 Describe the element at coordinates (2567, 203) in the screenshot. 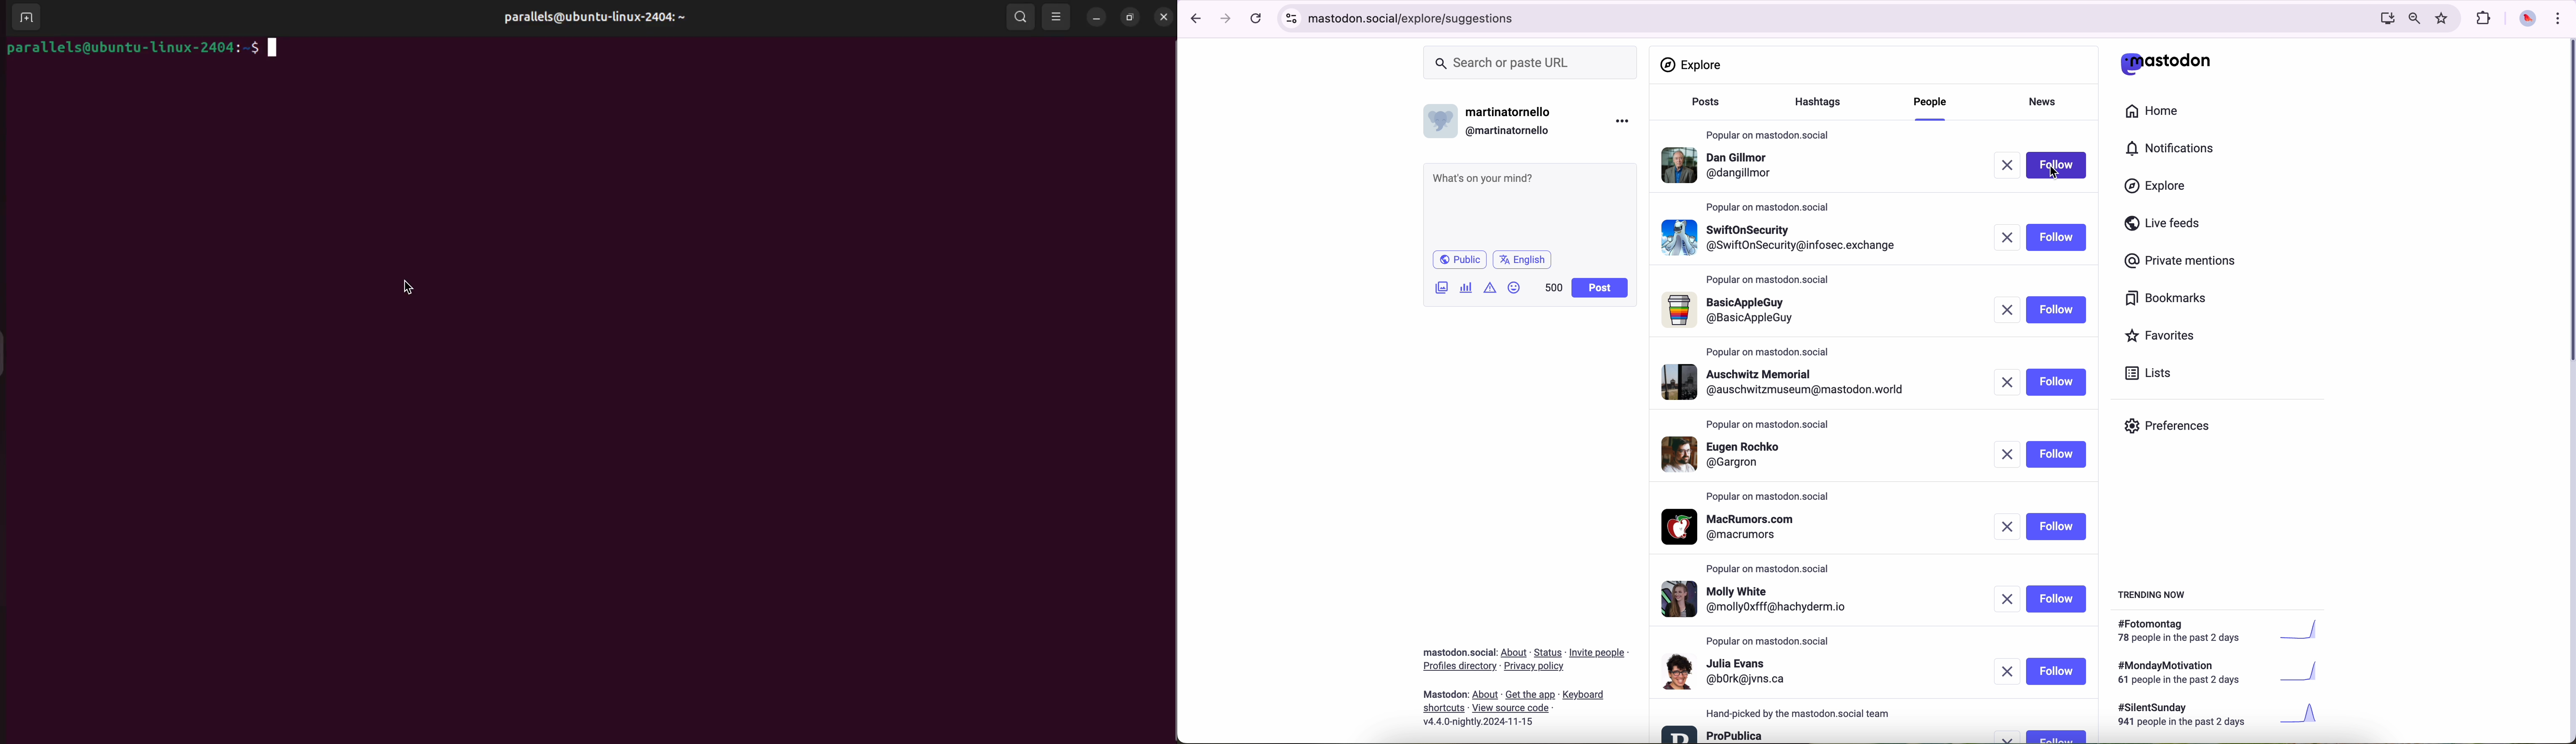

I see `scroll bar` at that location.